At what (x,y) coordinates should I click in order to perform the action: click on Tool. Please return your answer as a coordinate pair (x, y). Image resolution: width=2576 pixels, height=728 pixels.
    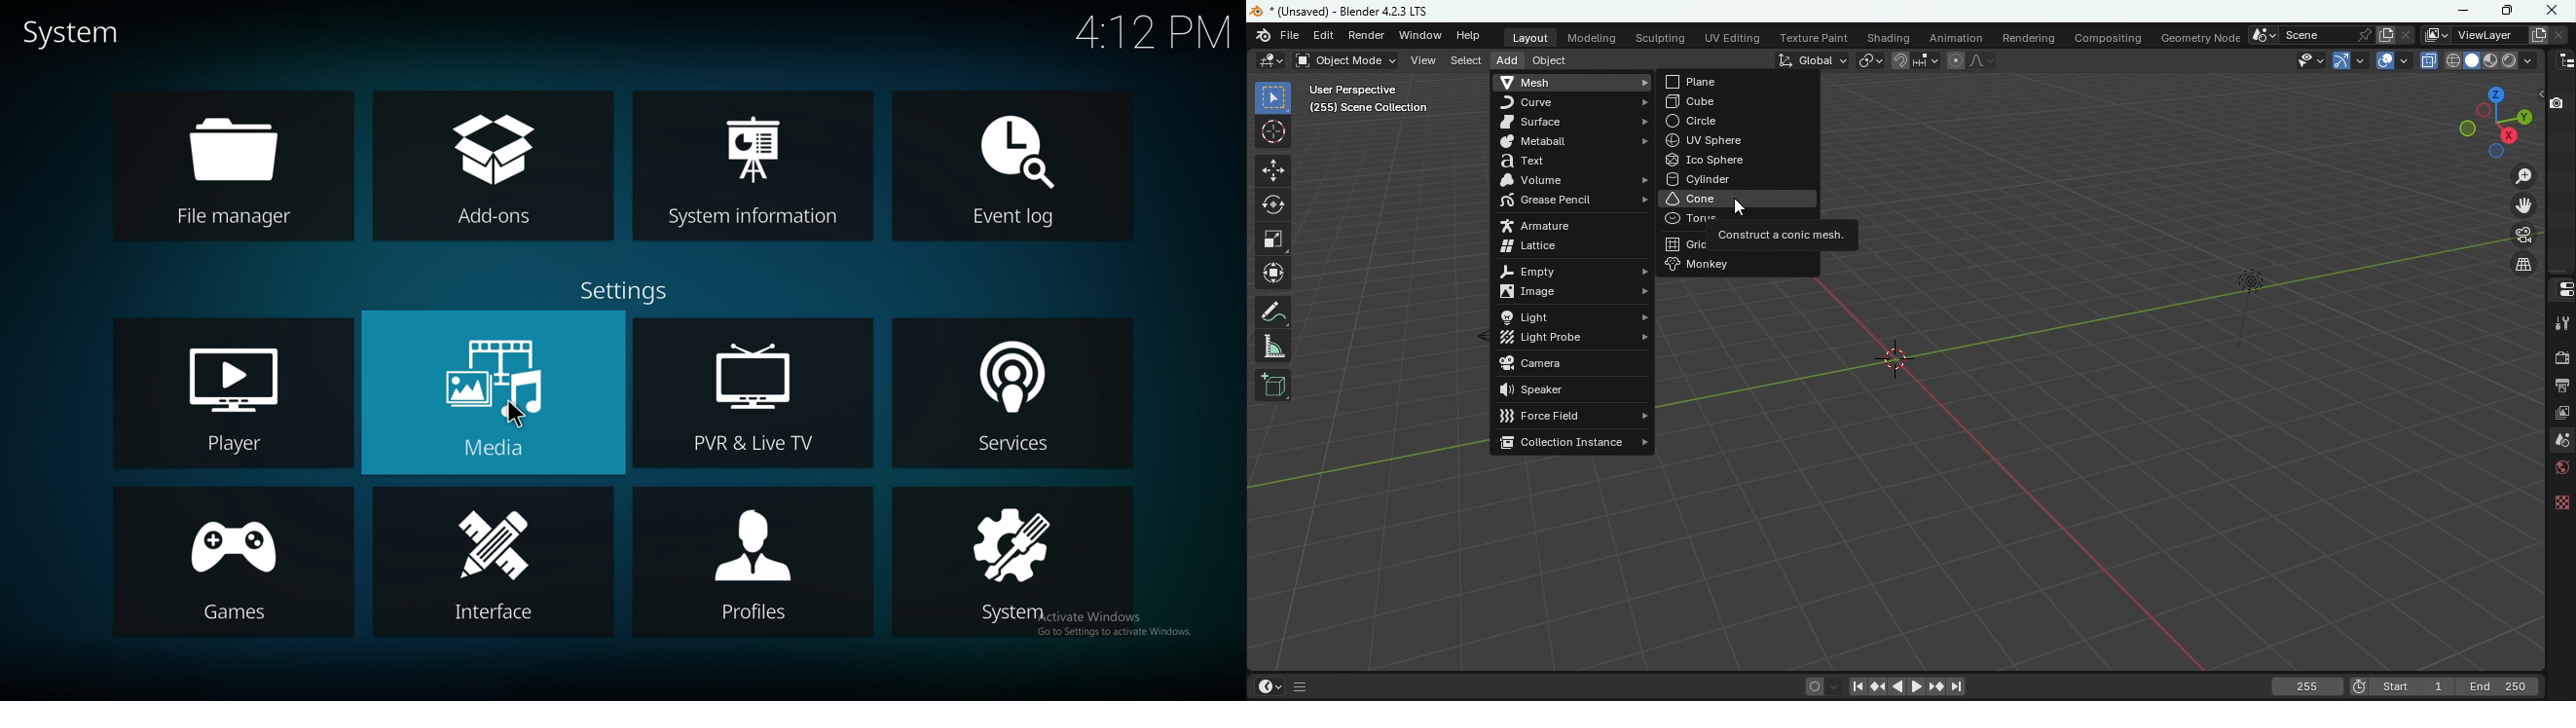
    Looking at the image, I should click on (2561, 321).